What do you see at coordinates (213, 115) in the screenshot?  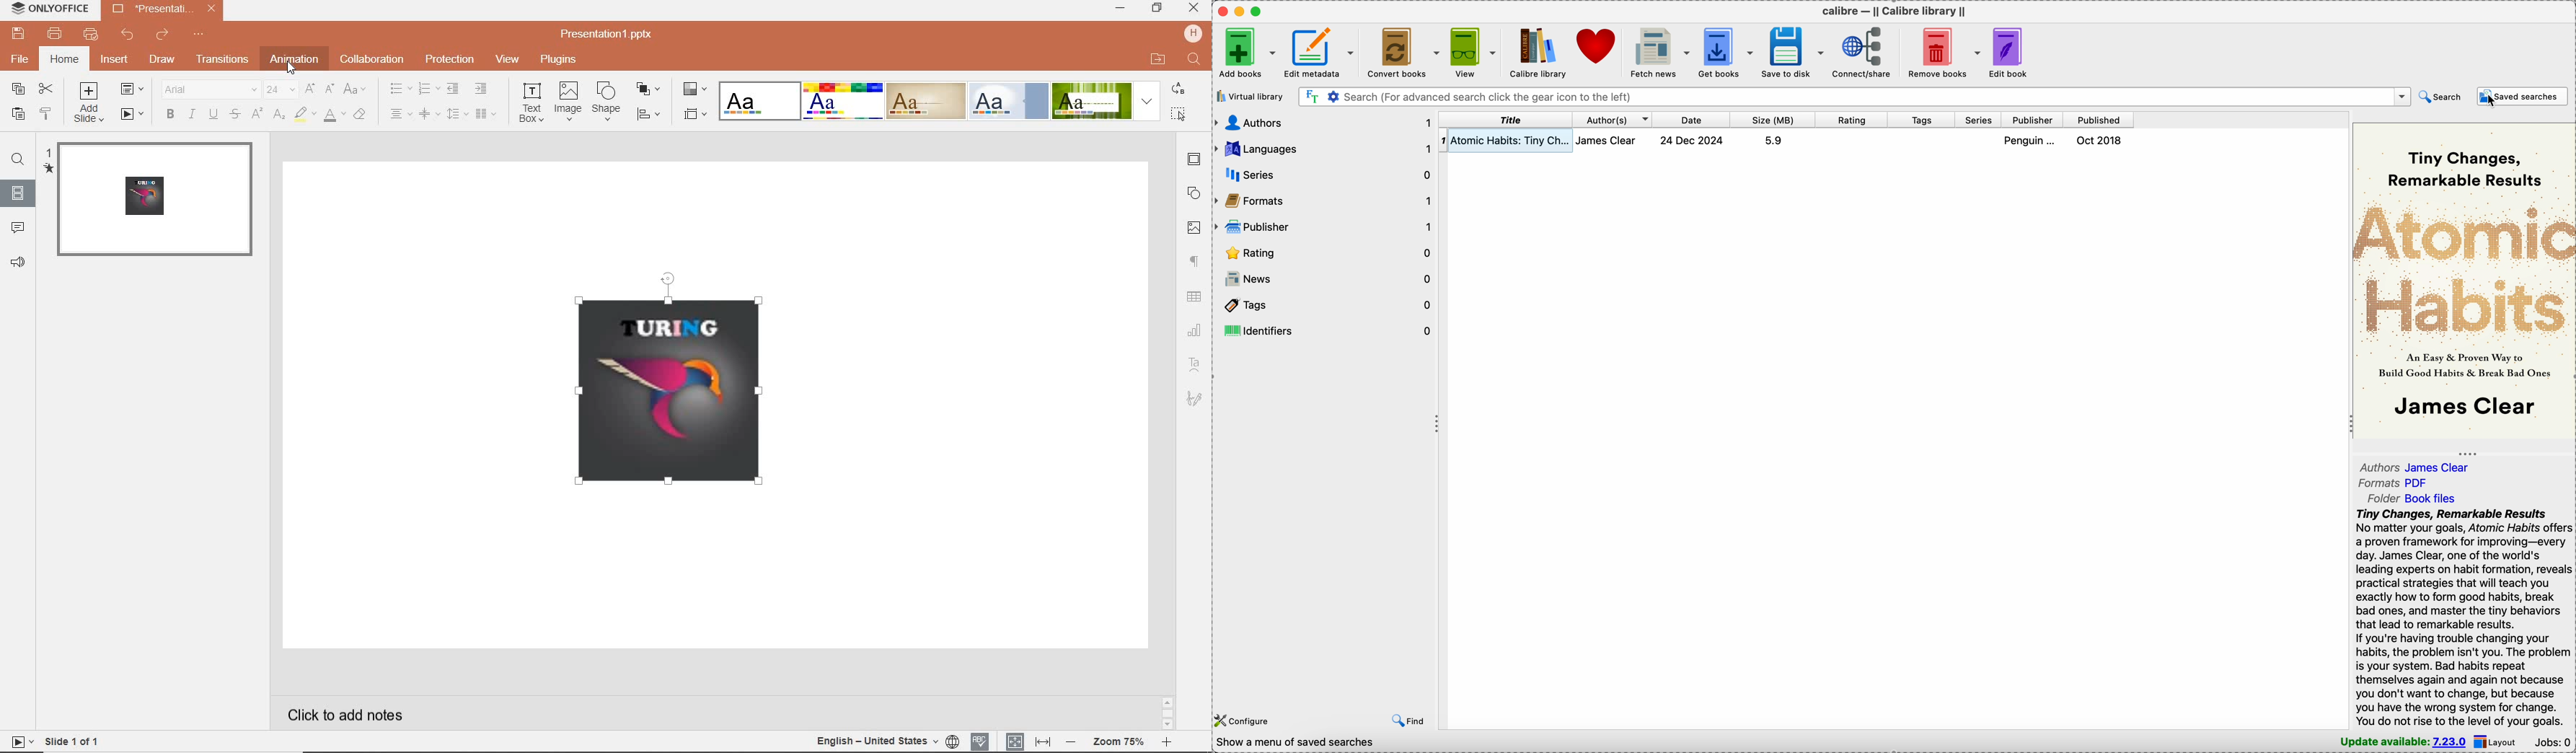 I see `underline` at bounding box center [213, 115].